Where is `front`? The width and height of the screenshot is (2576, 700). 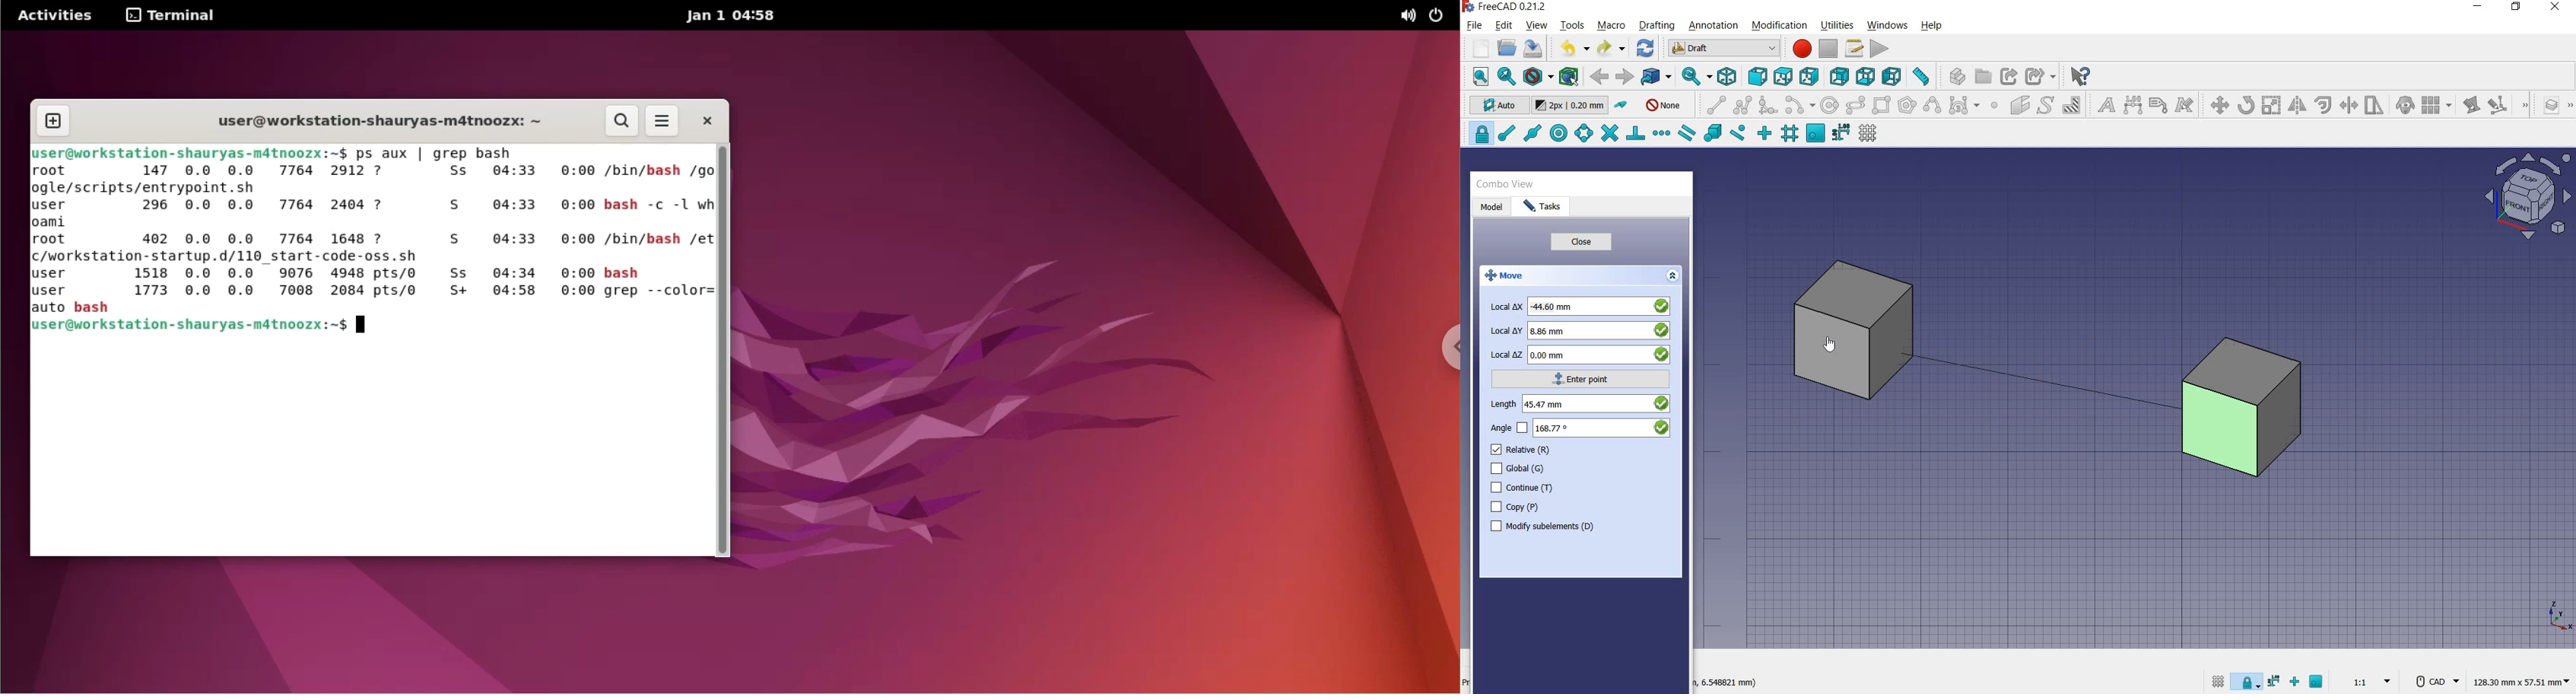
front is located at coordinates (1757, 76).